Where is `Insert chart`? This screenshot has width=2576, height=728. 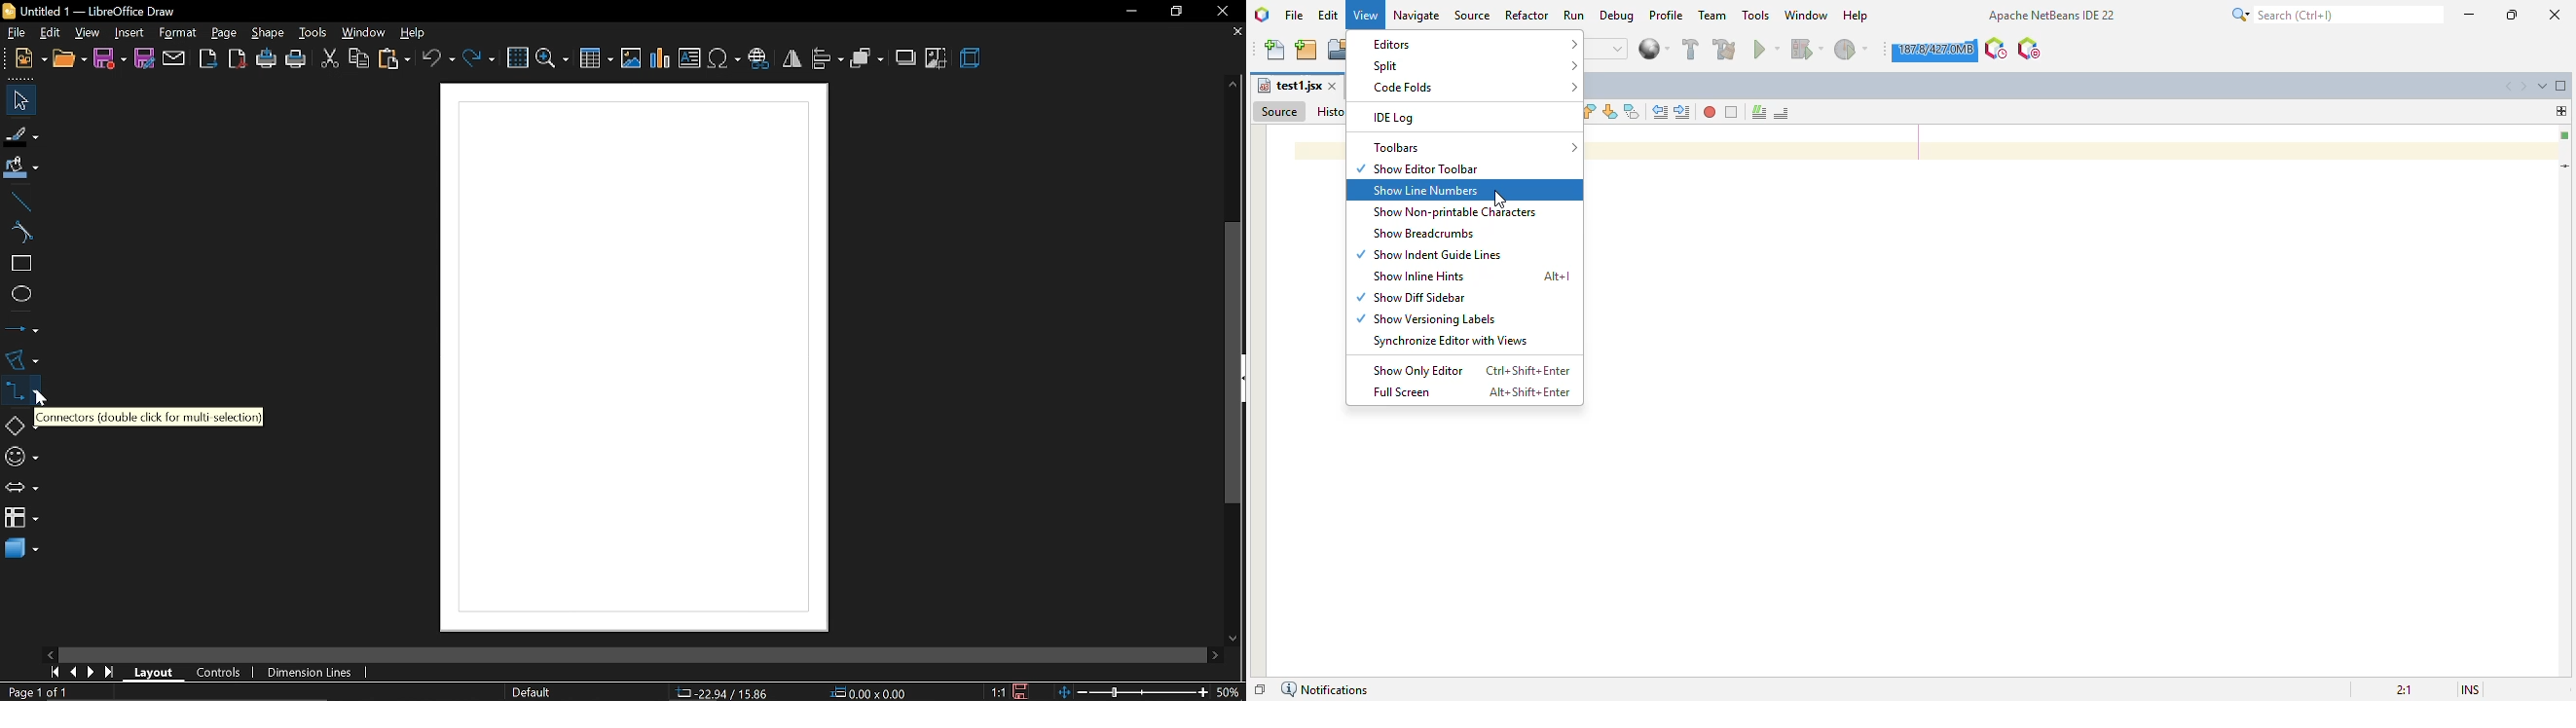
Insert chart is located at coordinates (661, 58).